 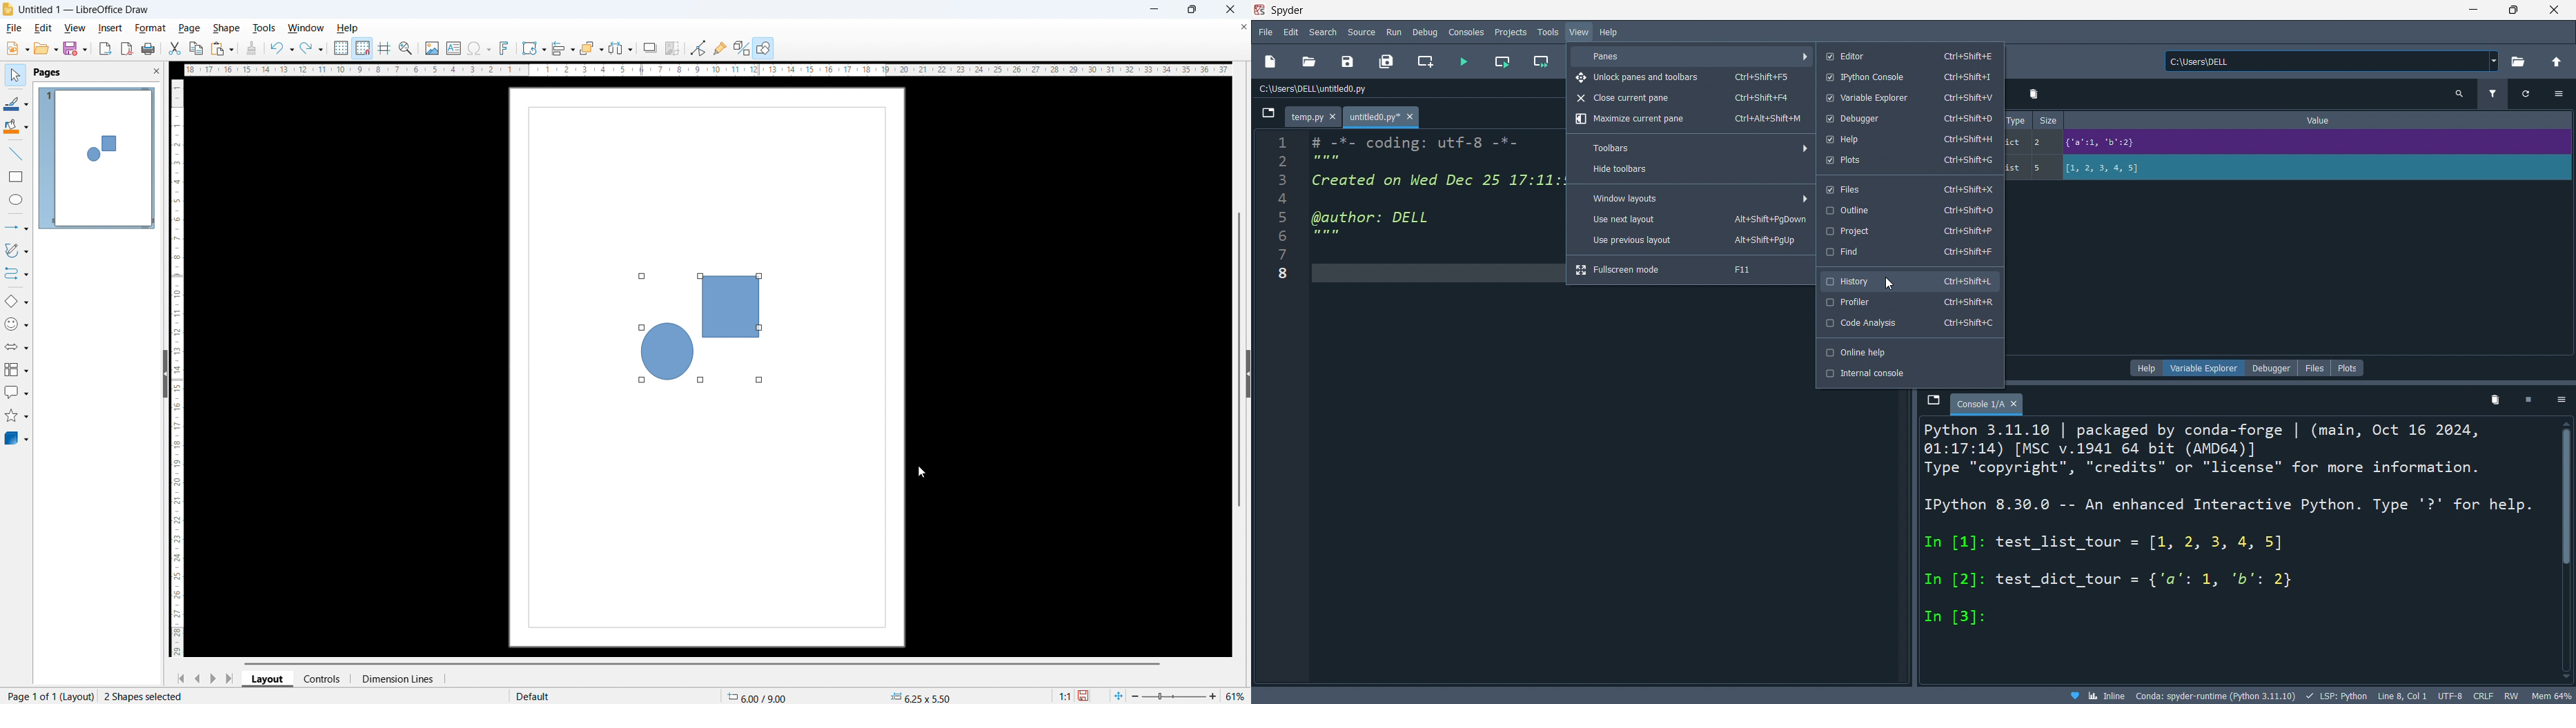 I want to click on close, so click(x=2555, y=10).